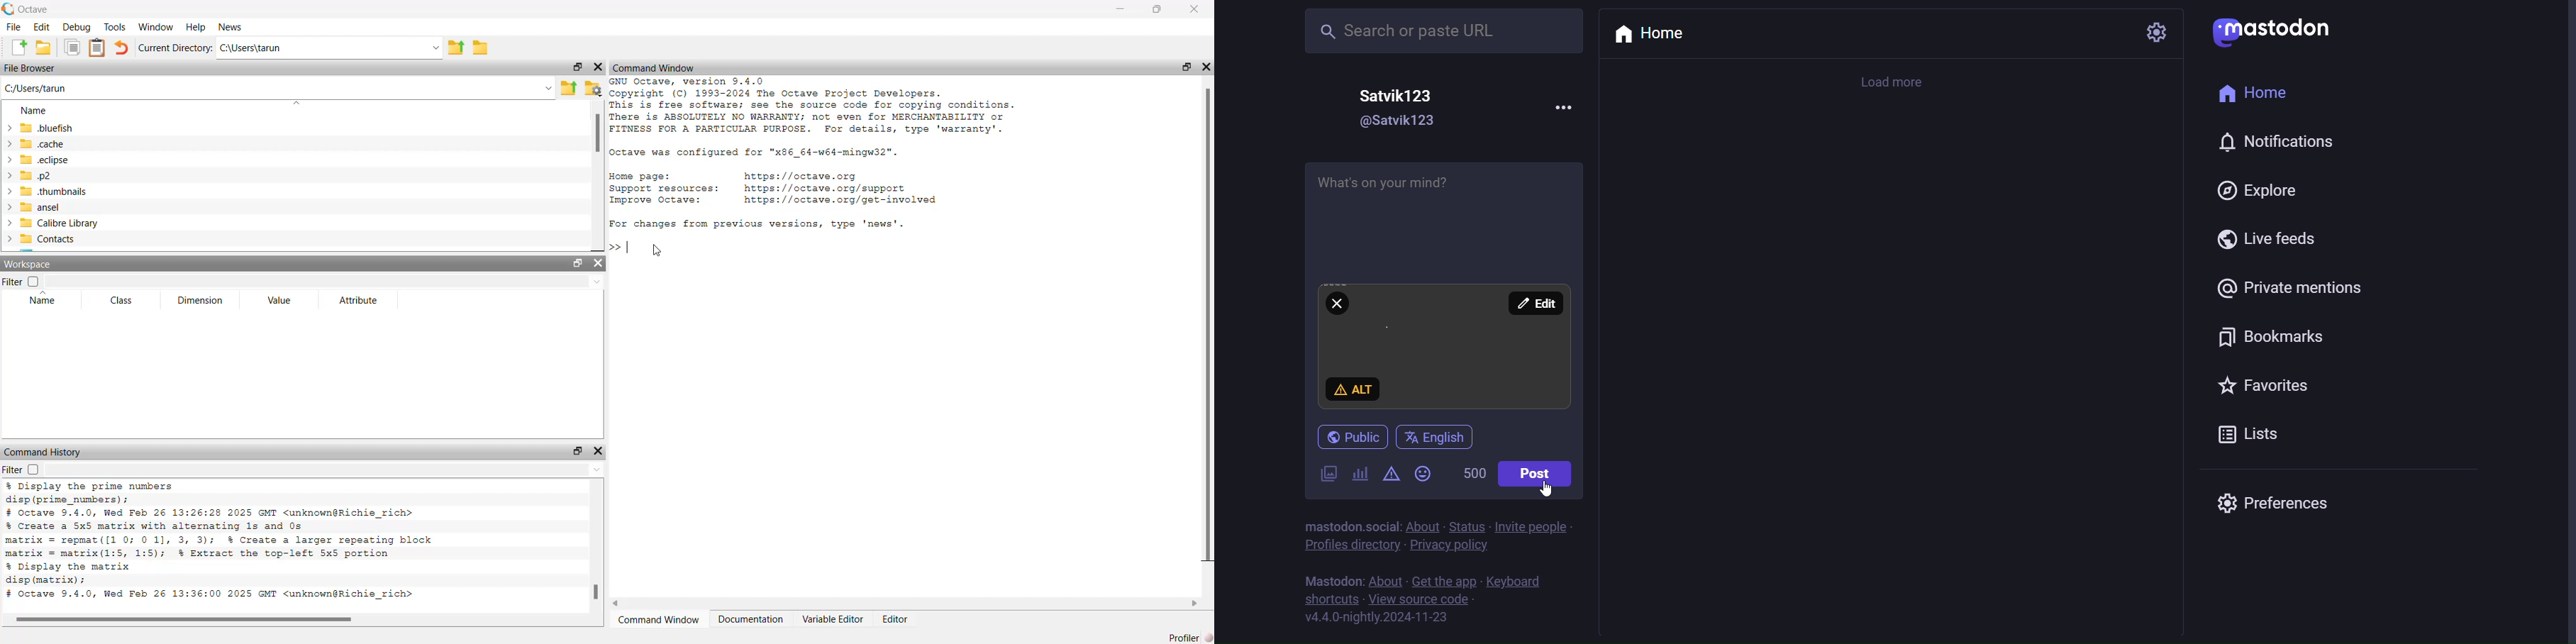 The width and height of the screenshot is (2576, 644). I want to click on mastodon, so click(1331, 582).